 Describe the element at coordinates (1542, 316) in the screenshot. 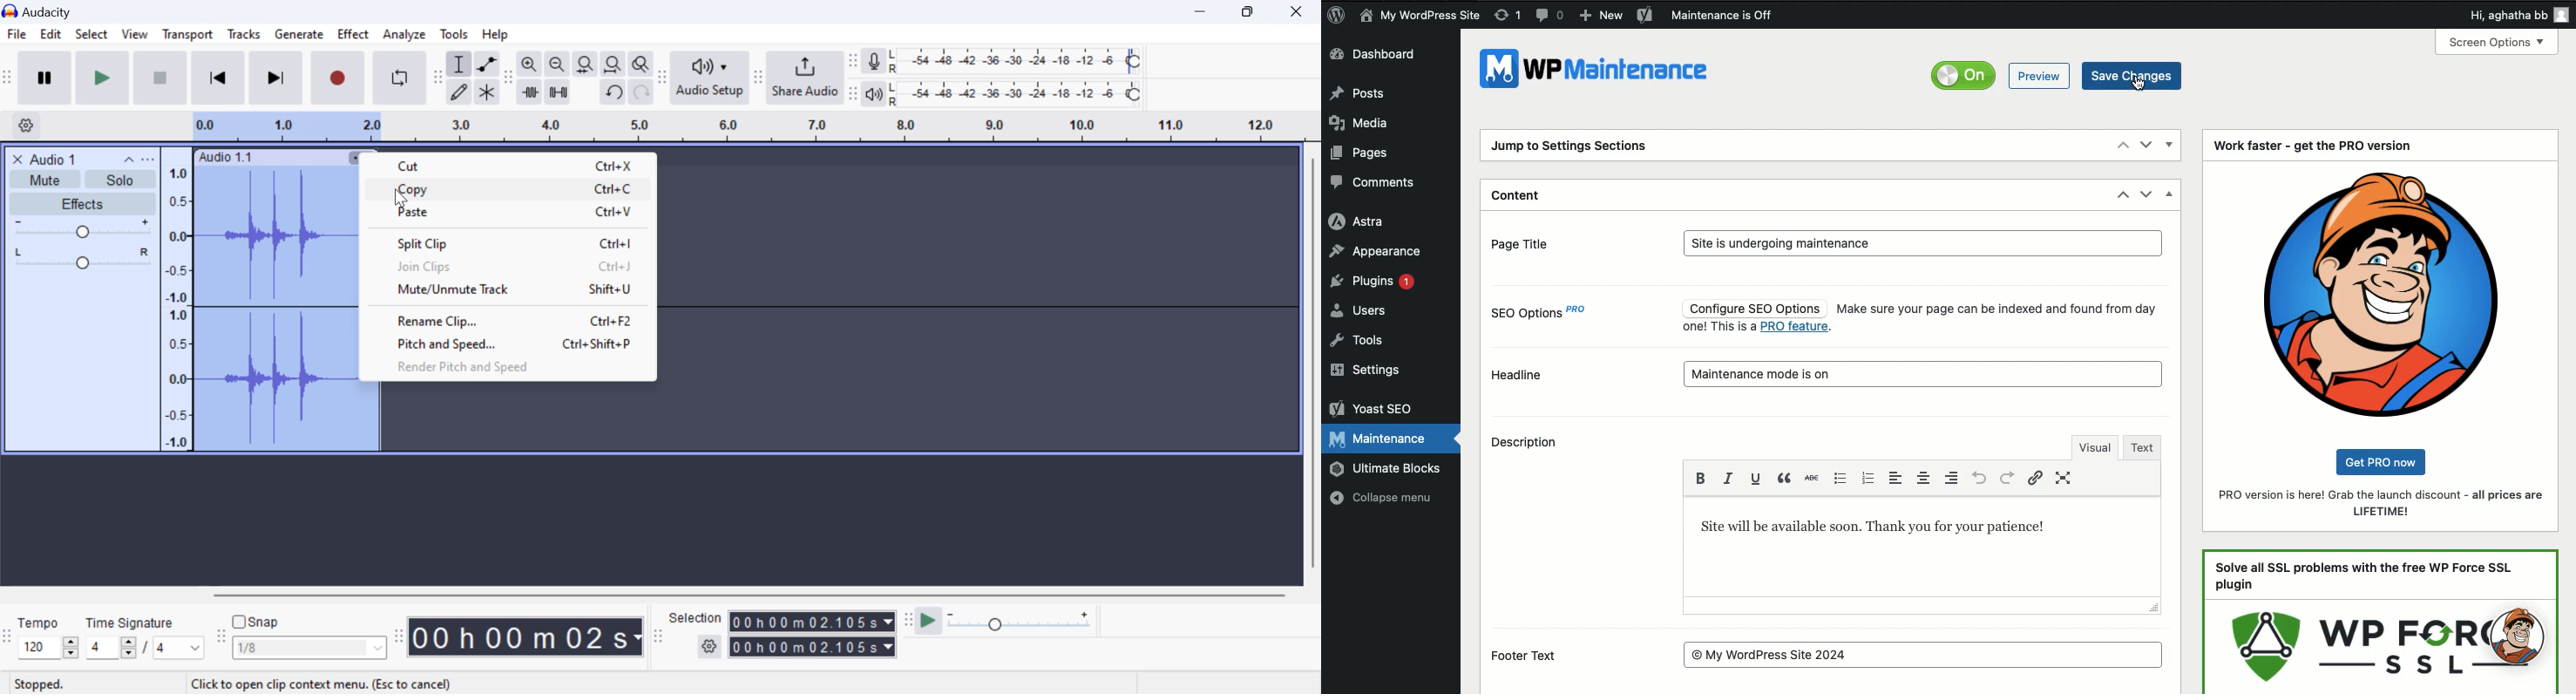

I see `SEO options` at that location.